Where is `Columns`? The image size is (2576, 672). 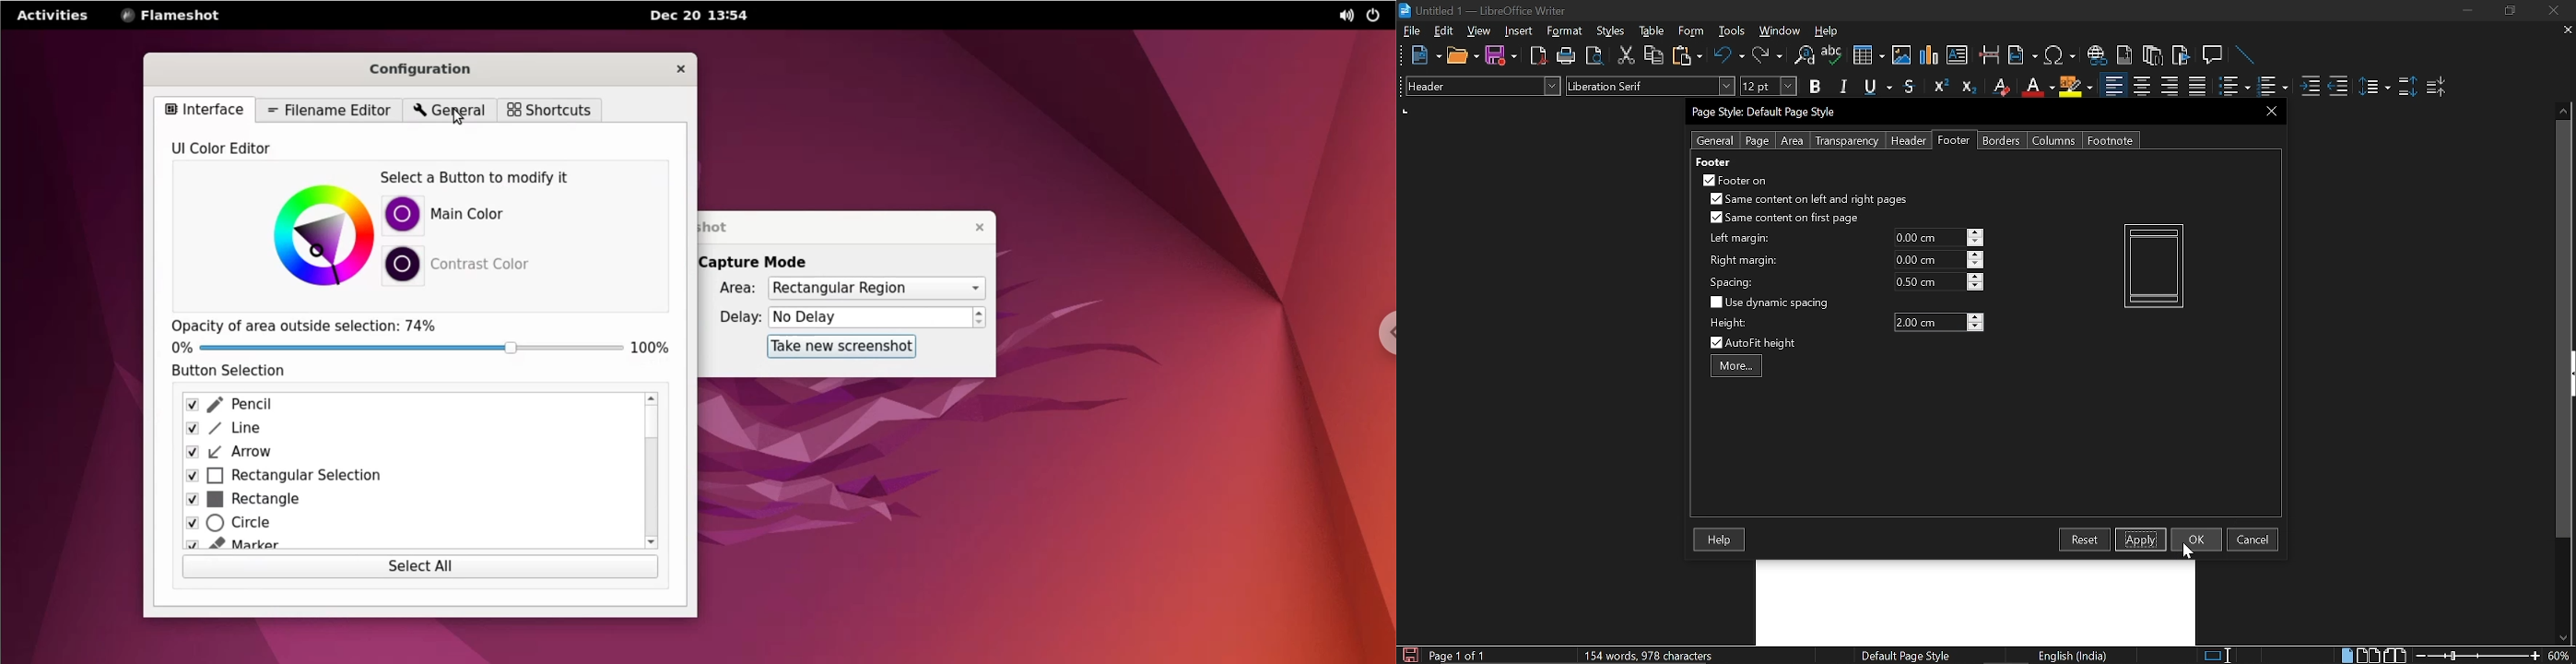
Columns is located at coordinates (2054, 140).